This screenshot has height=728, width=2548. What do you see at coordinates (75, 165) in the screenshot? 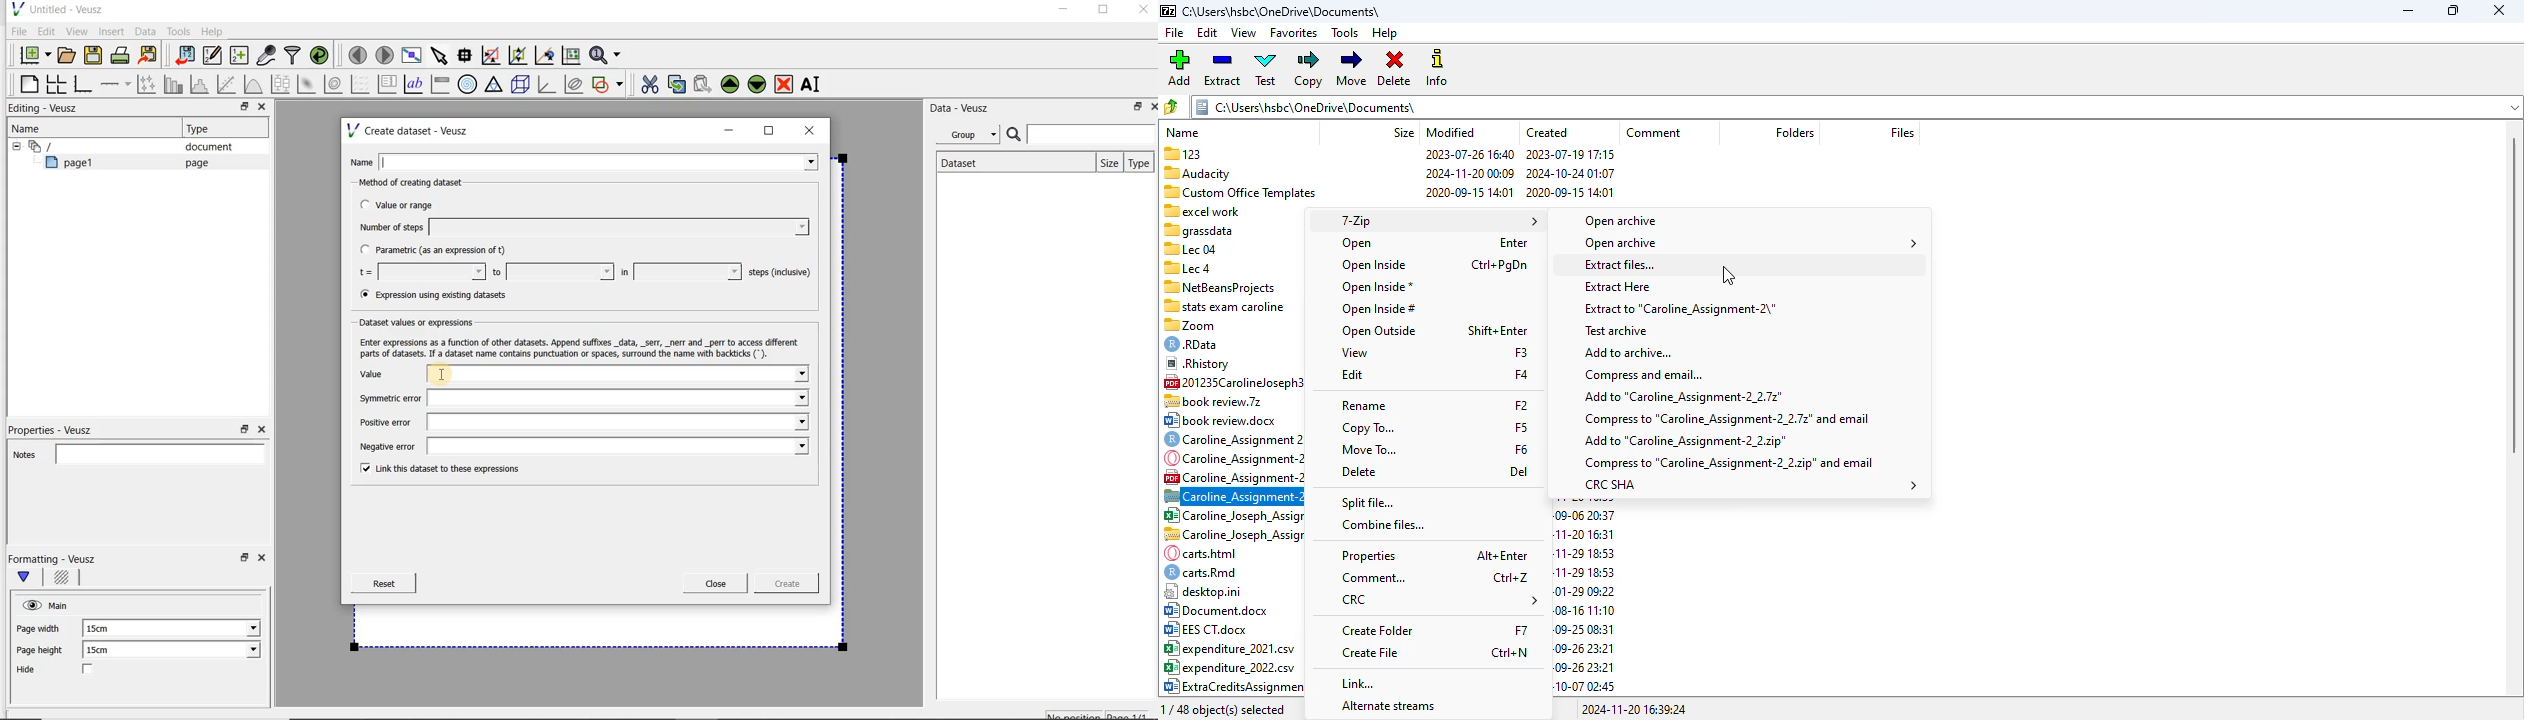
I see `page1` at bounding box center [75, 165].